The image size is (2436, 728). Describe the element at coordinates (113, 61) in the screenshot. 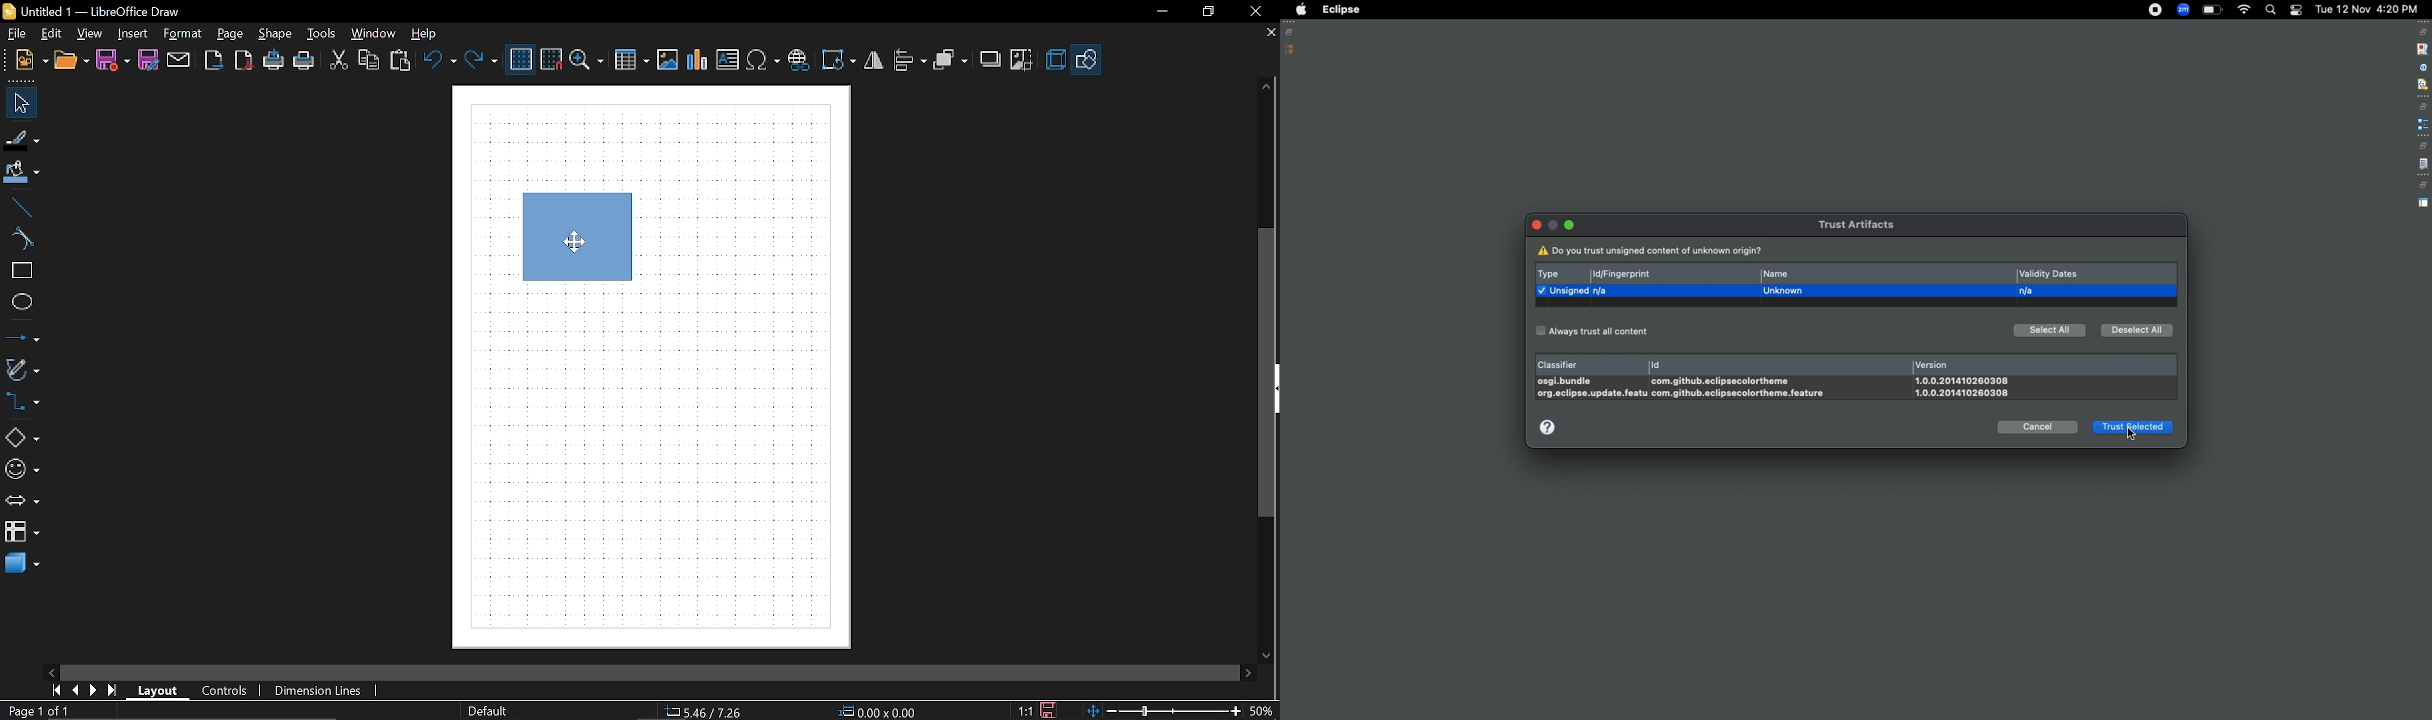

I see `Save` at that location.